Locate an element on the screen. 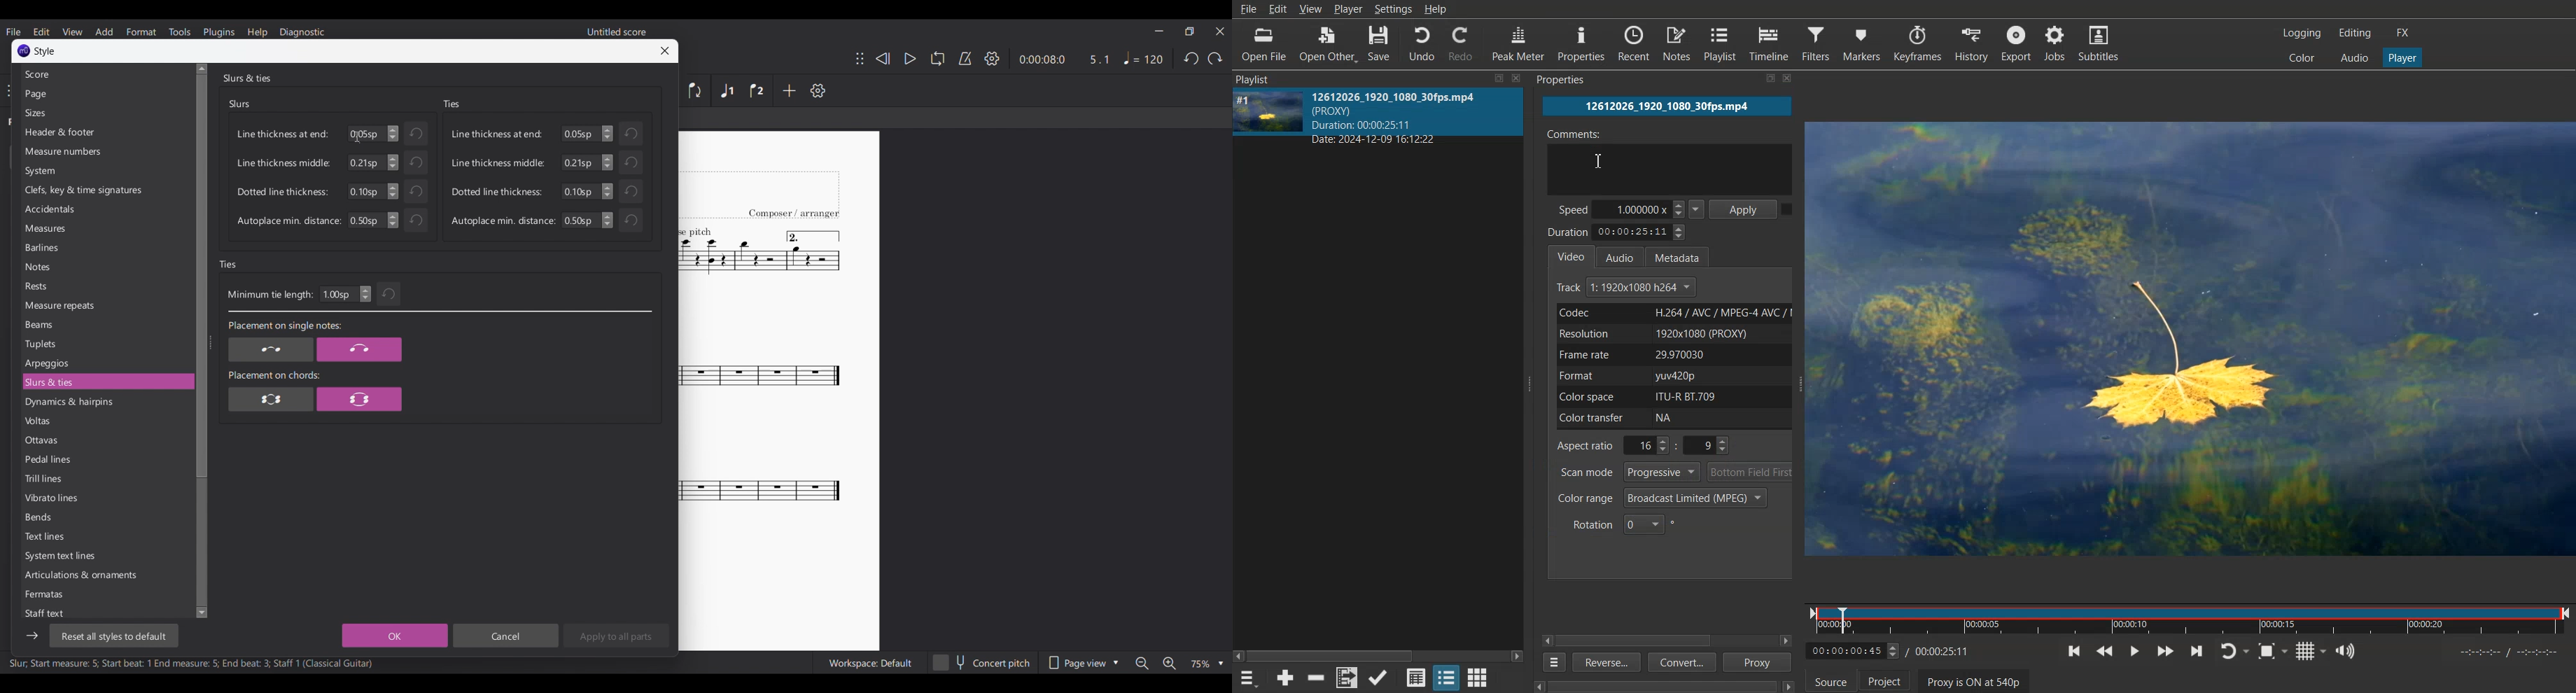 The image size is (2576, 700). Save is located at coordinates (1380, 43).